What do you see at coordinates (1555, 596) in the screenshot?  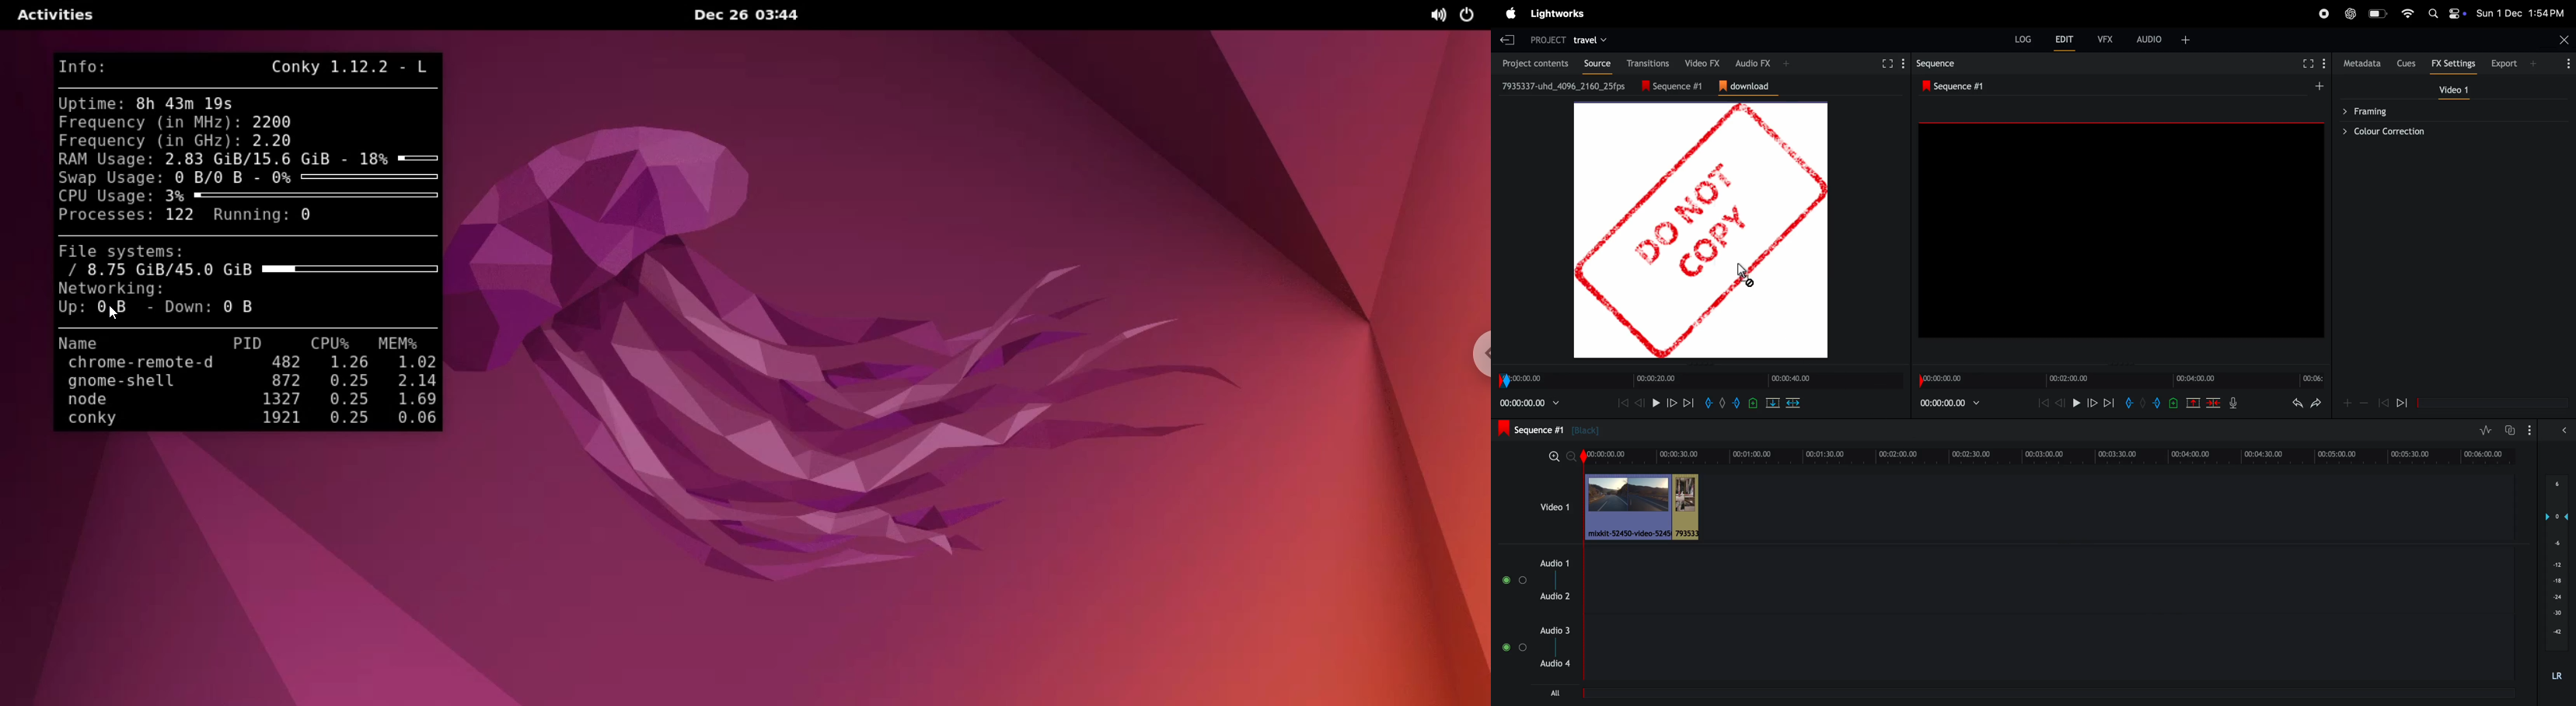 I see `audio 2` at bounding box center [1555, 596].